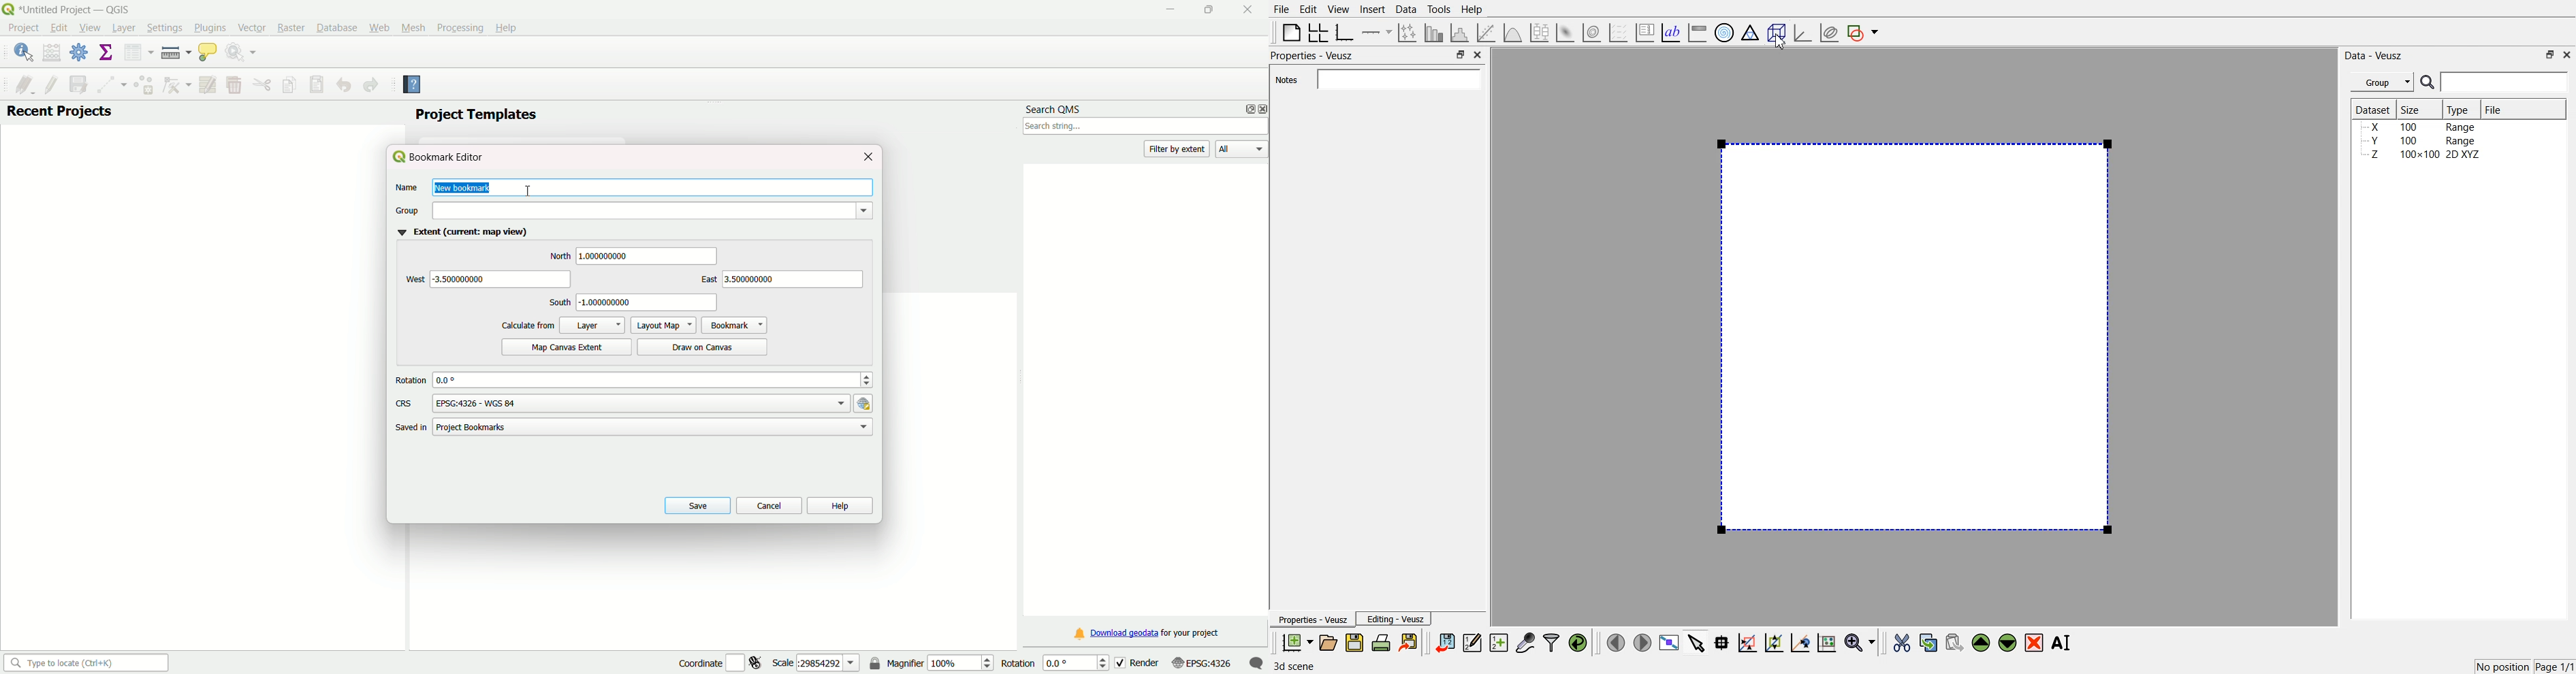  I want to click on Ternary Graph, so click(1750, 32).